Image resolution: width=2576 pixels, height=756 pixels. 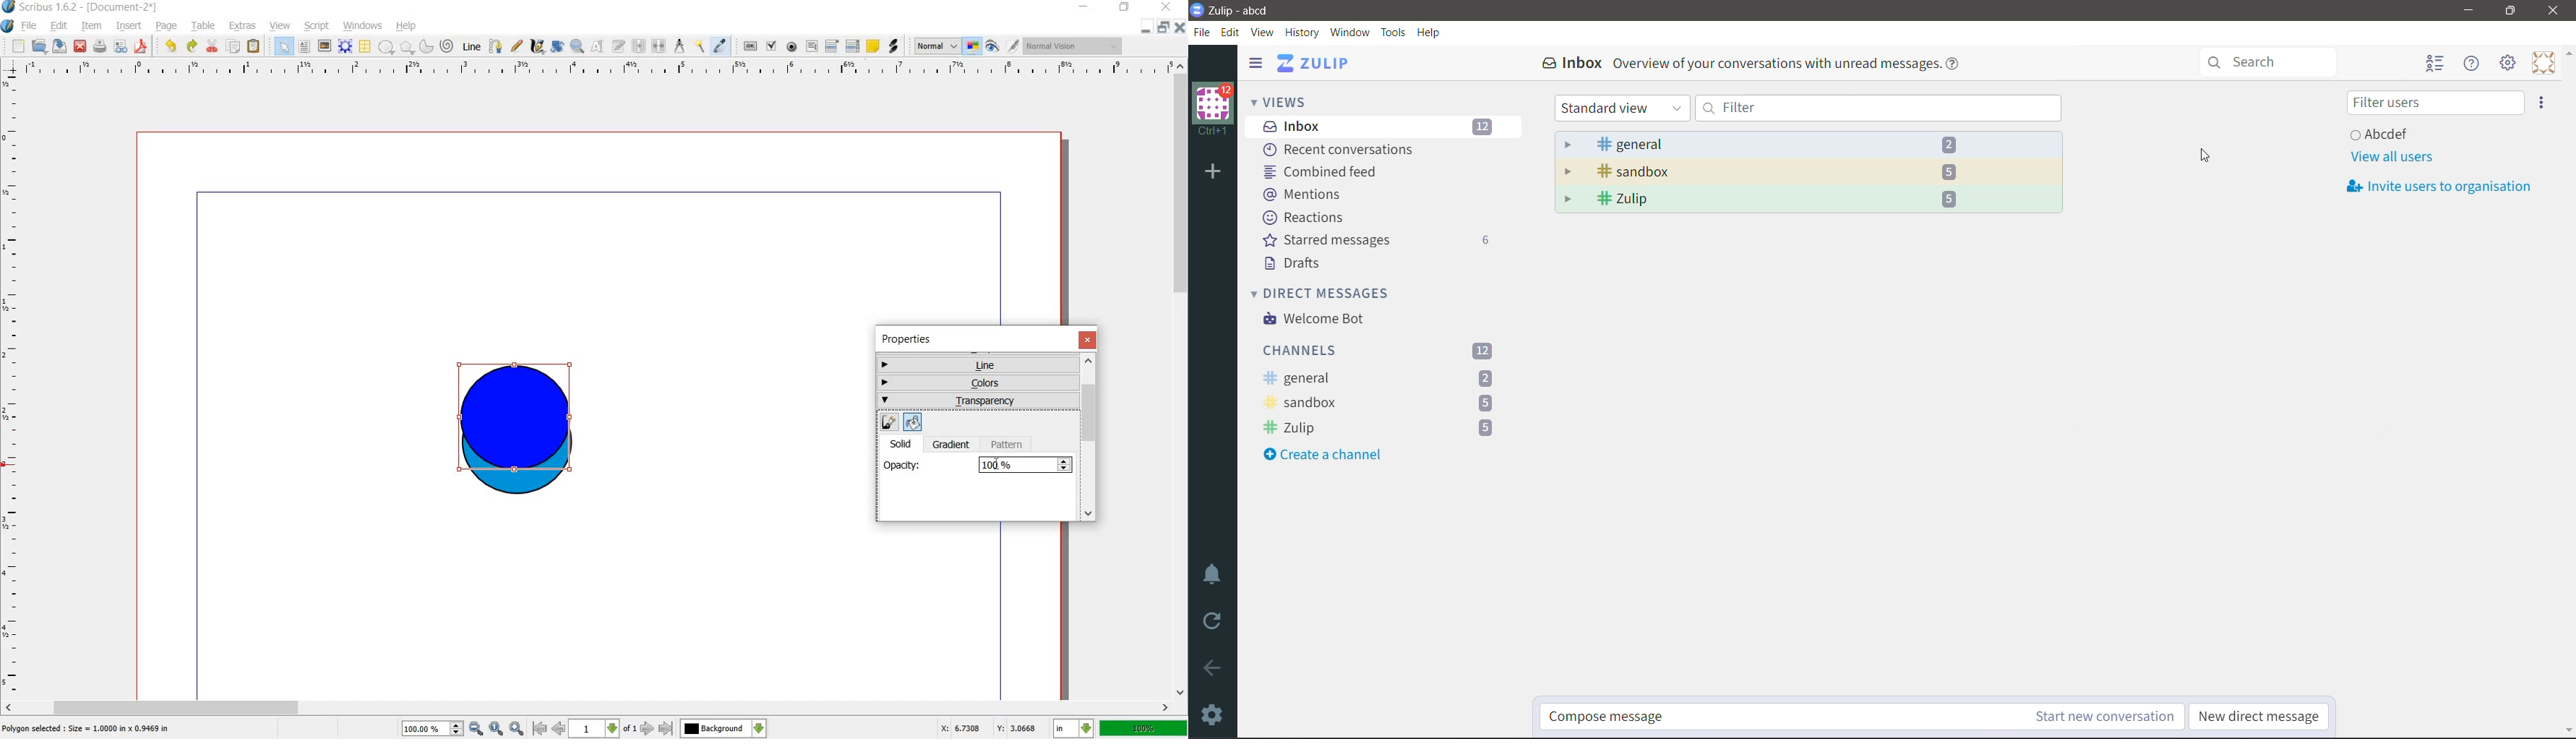 I want to click on Polygon selected : size = 1.0000 in x 1.9469 in, so click(x=87, y=728).